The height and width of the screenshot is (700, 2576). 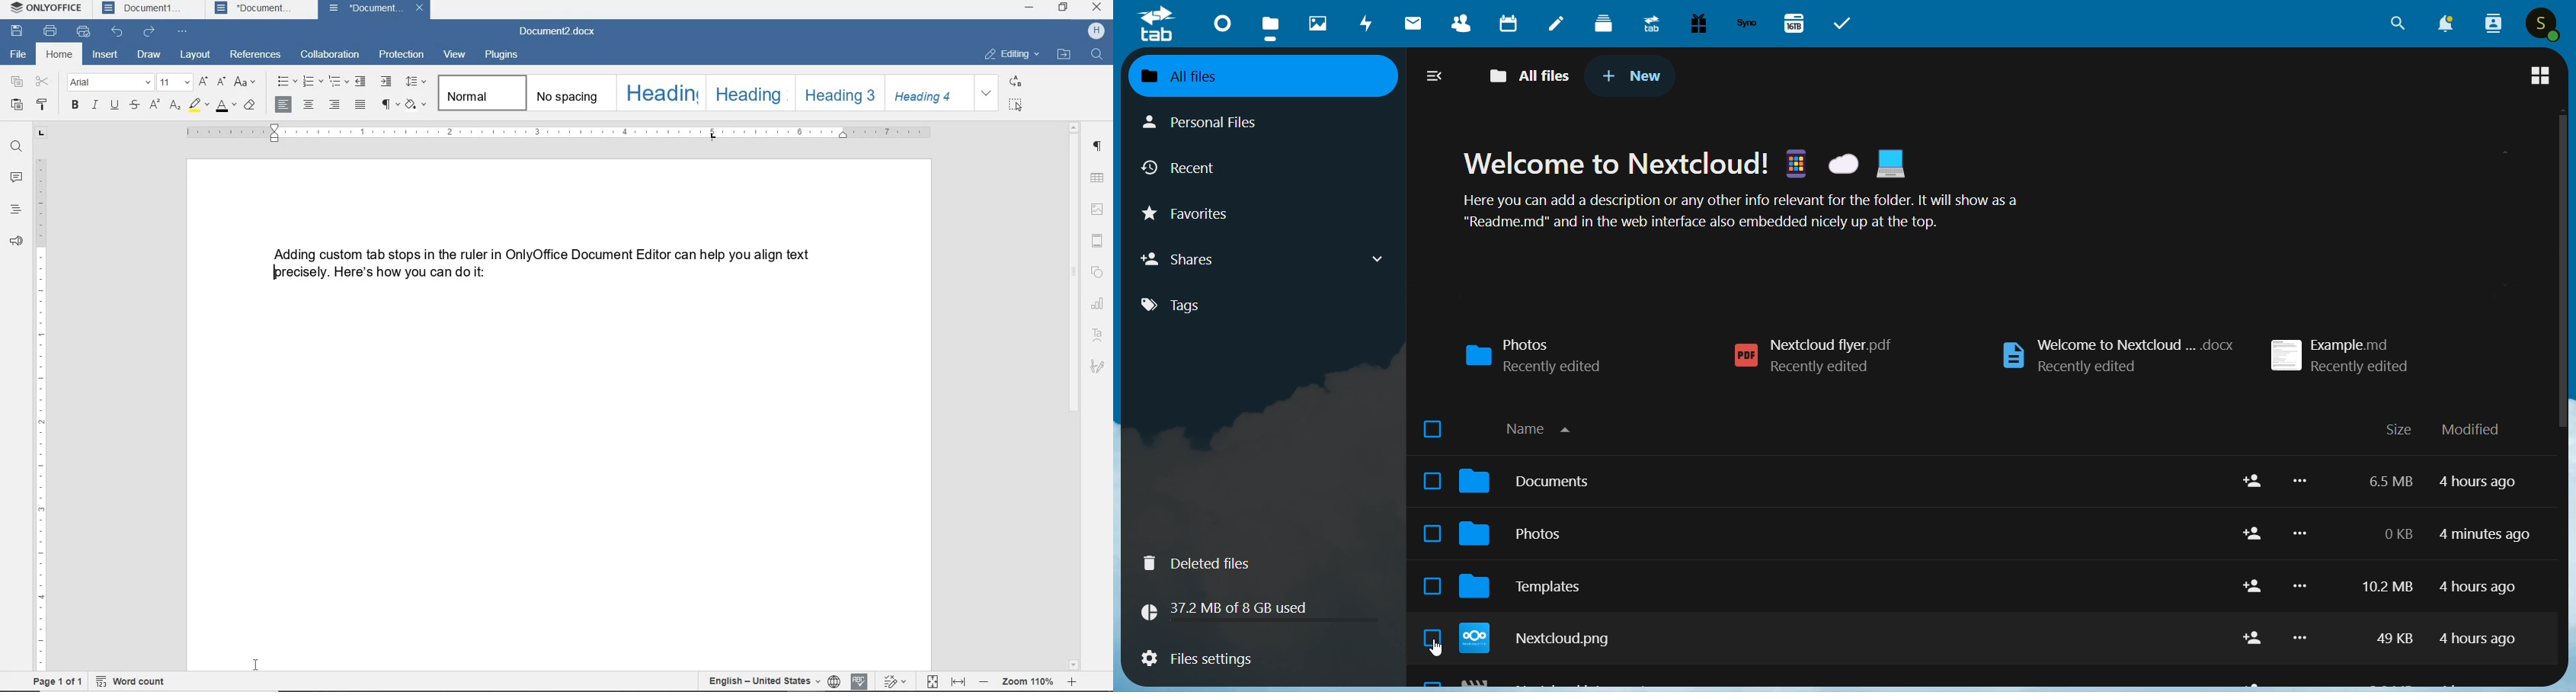 I want to click on protection, so click(x=400, y=55).